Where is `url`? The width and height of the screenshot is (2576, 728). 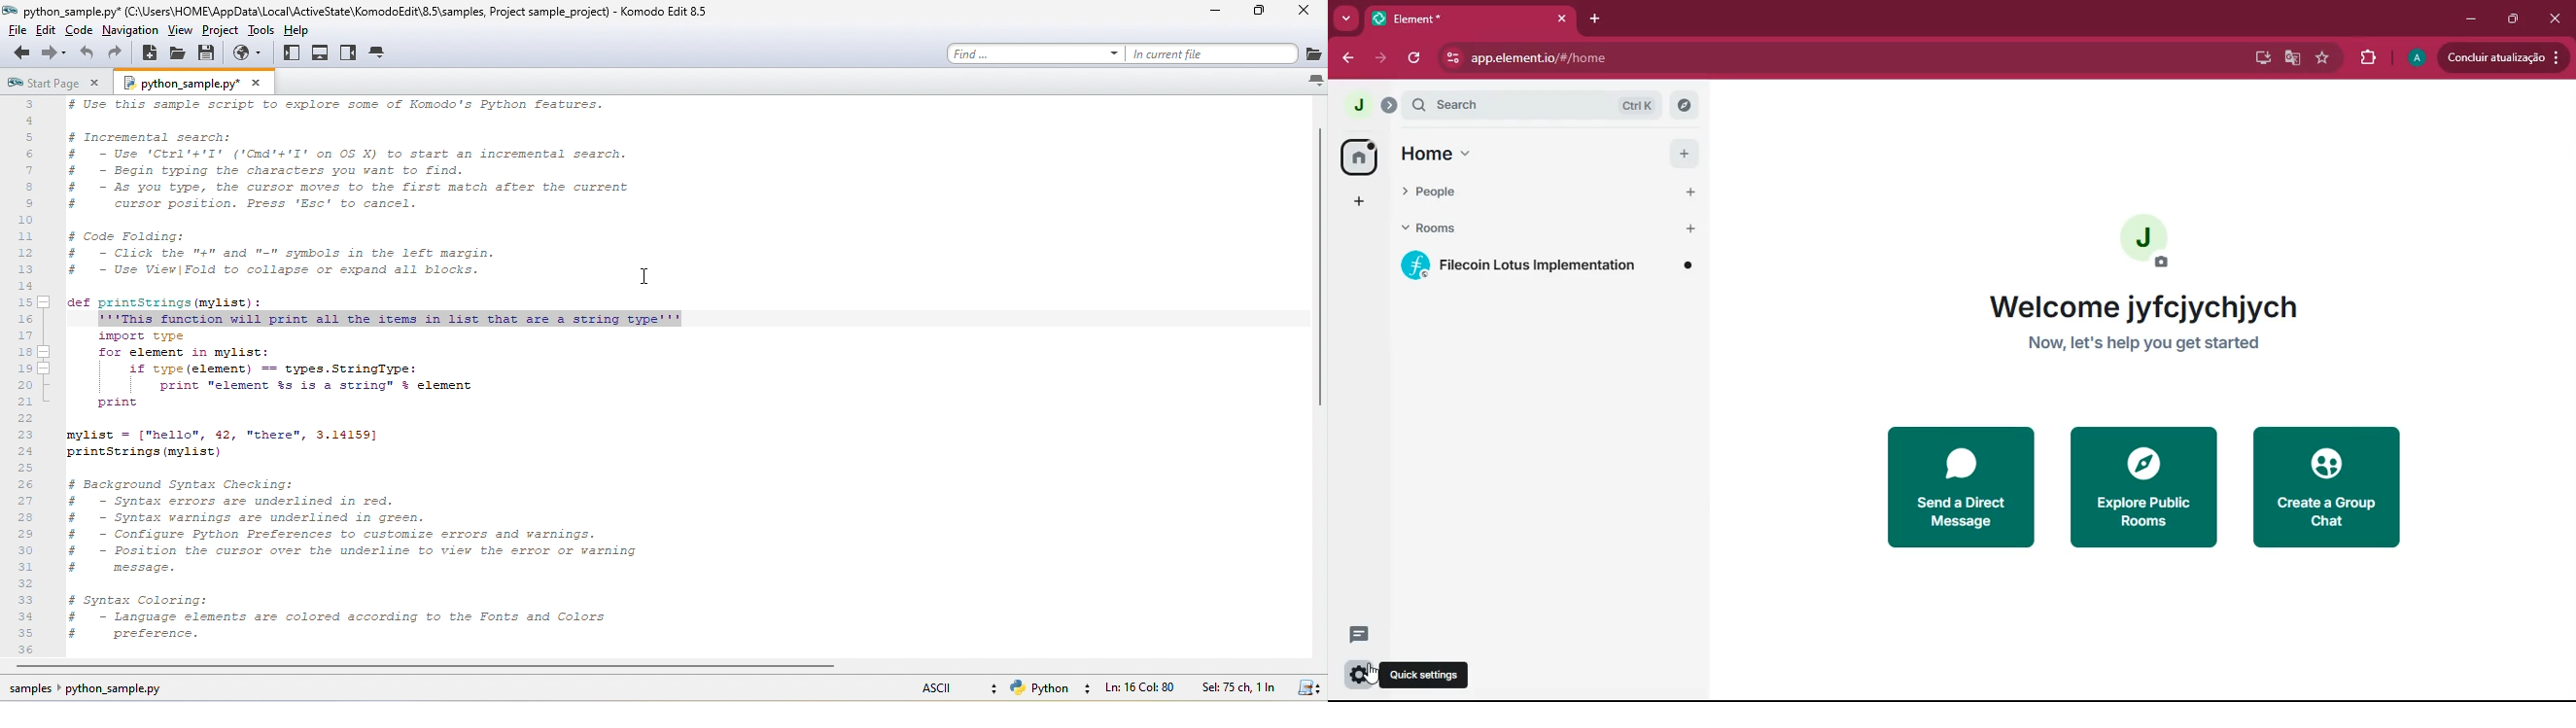 url is located at coordinates (1592, 58).